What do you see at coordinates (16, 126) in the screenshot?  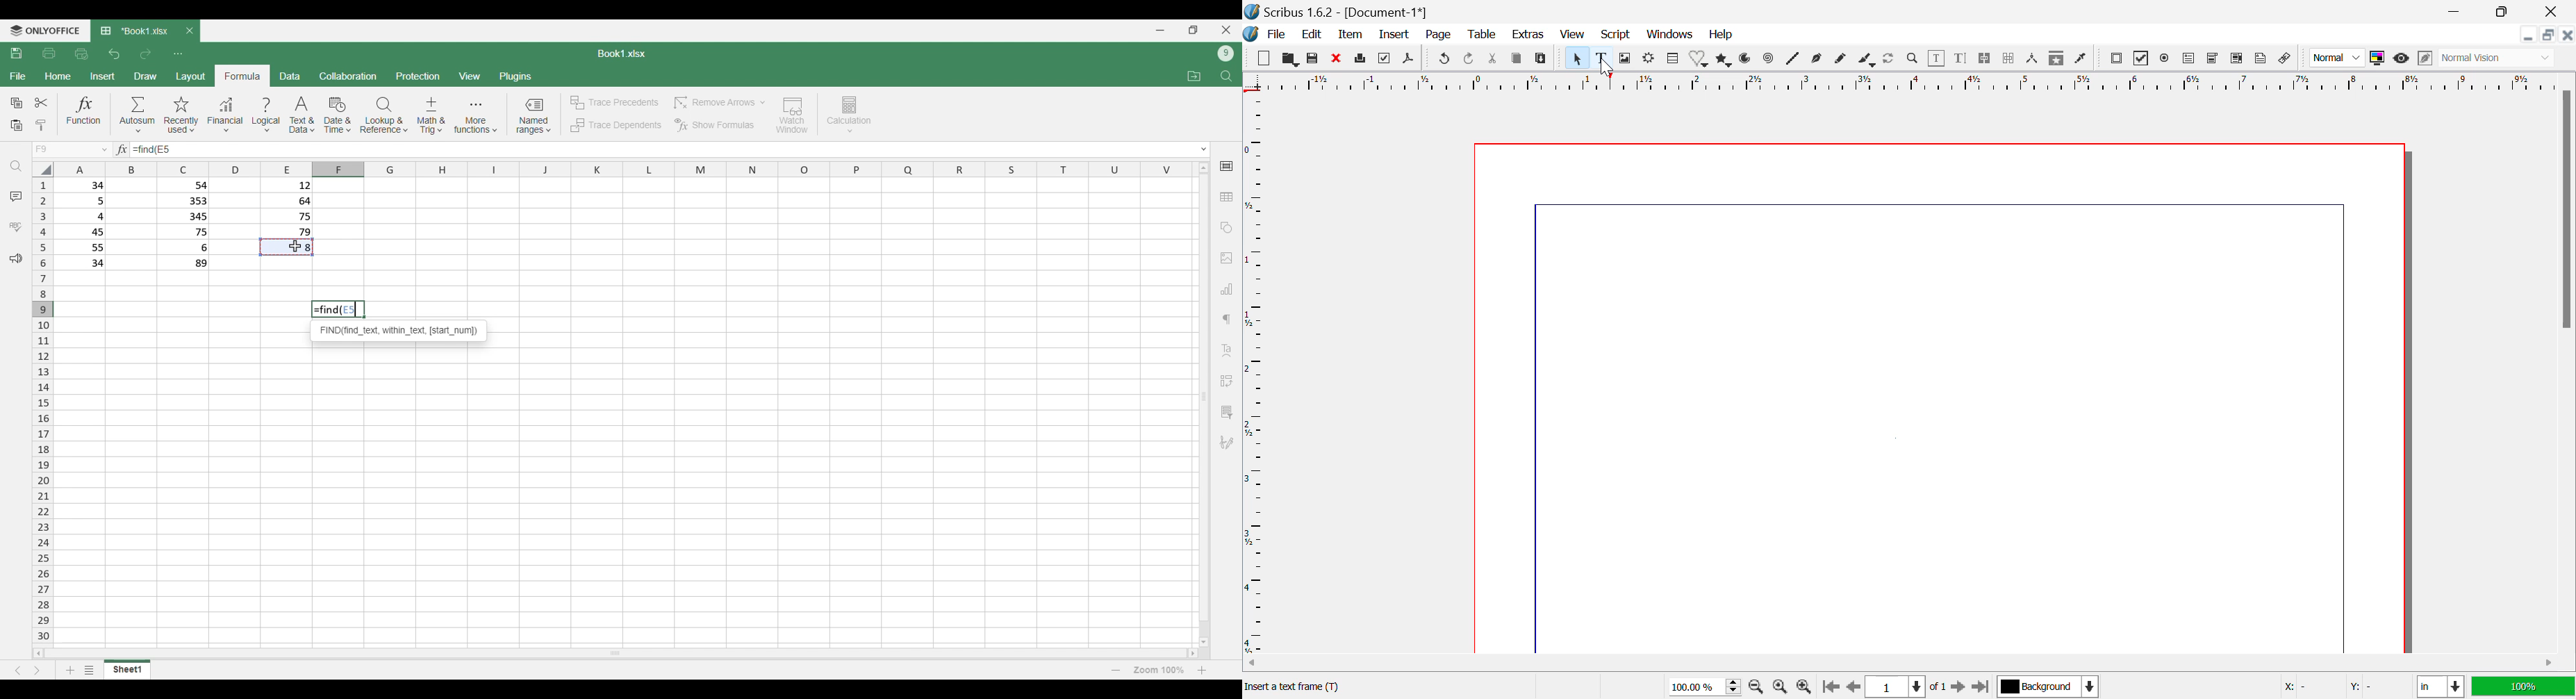 I see `Paste` at bounding box center [16, 126].